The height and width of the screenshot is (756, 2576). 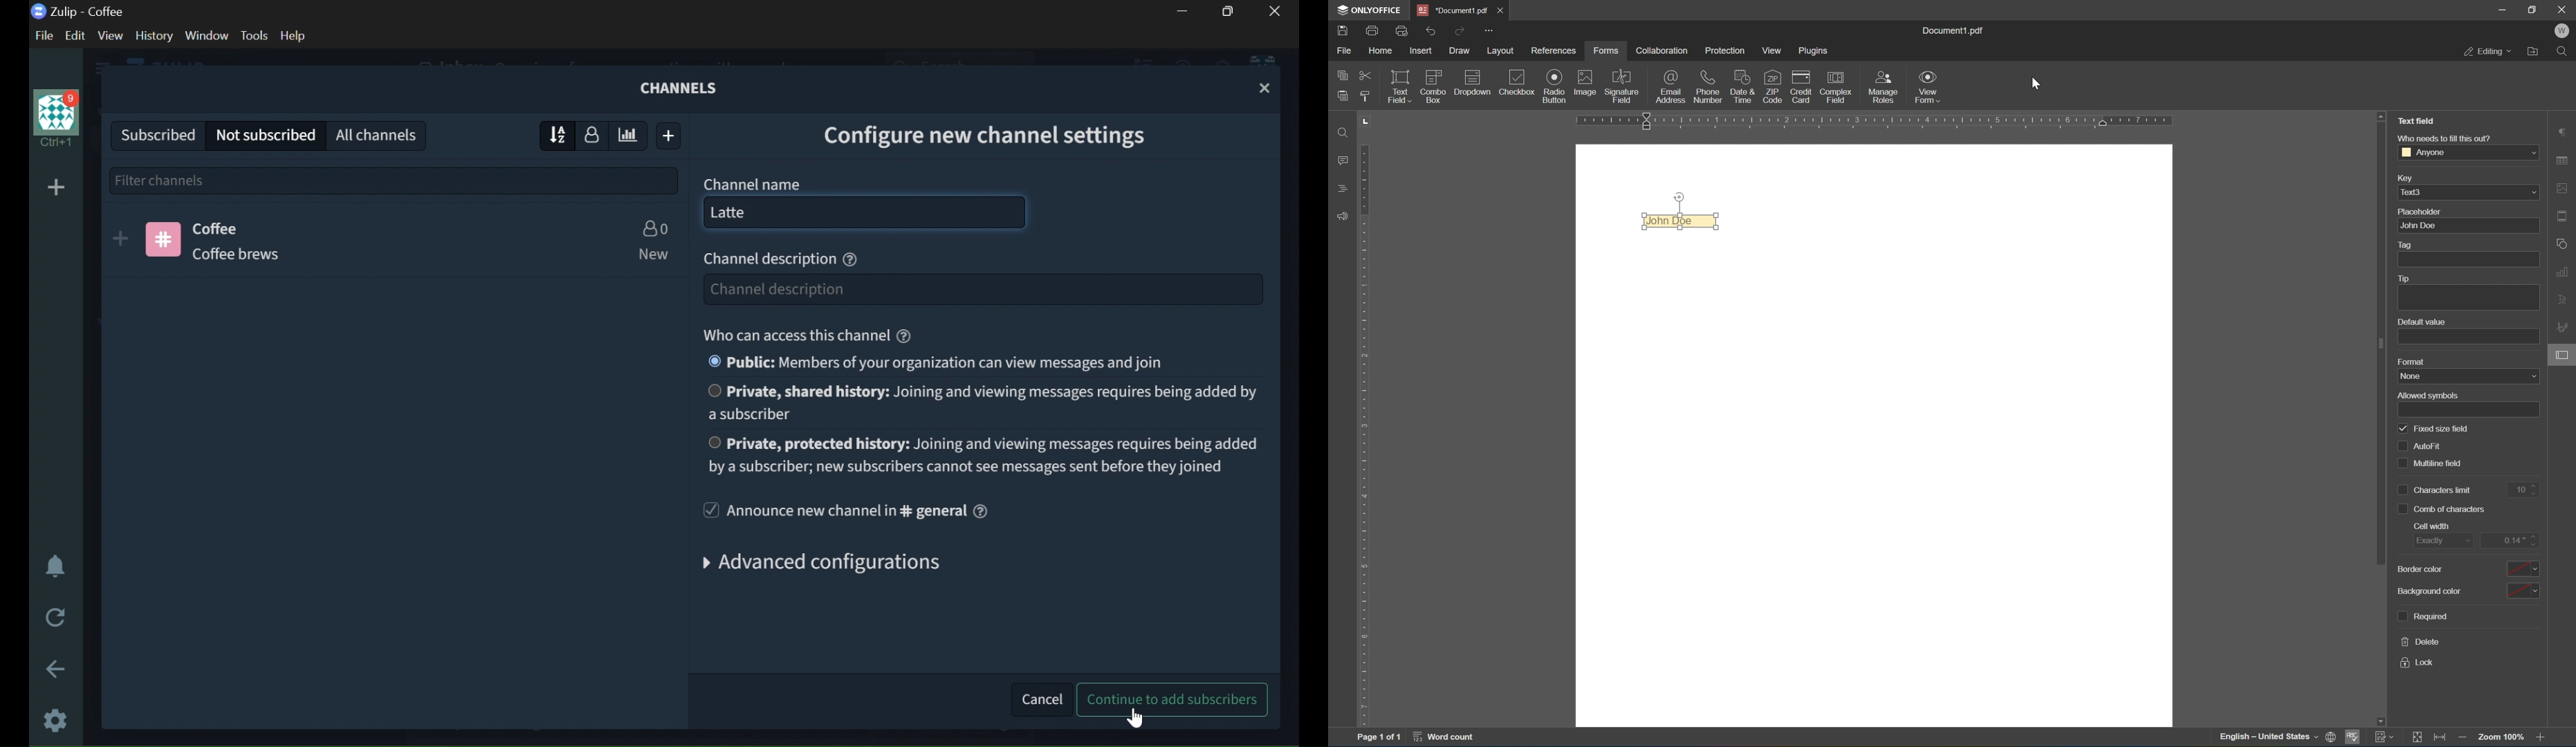 I want to click on text3, so click(x=2471, y=193).